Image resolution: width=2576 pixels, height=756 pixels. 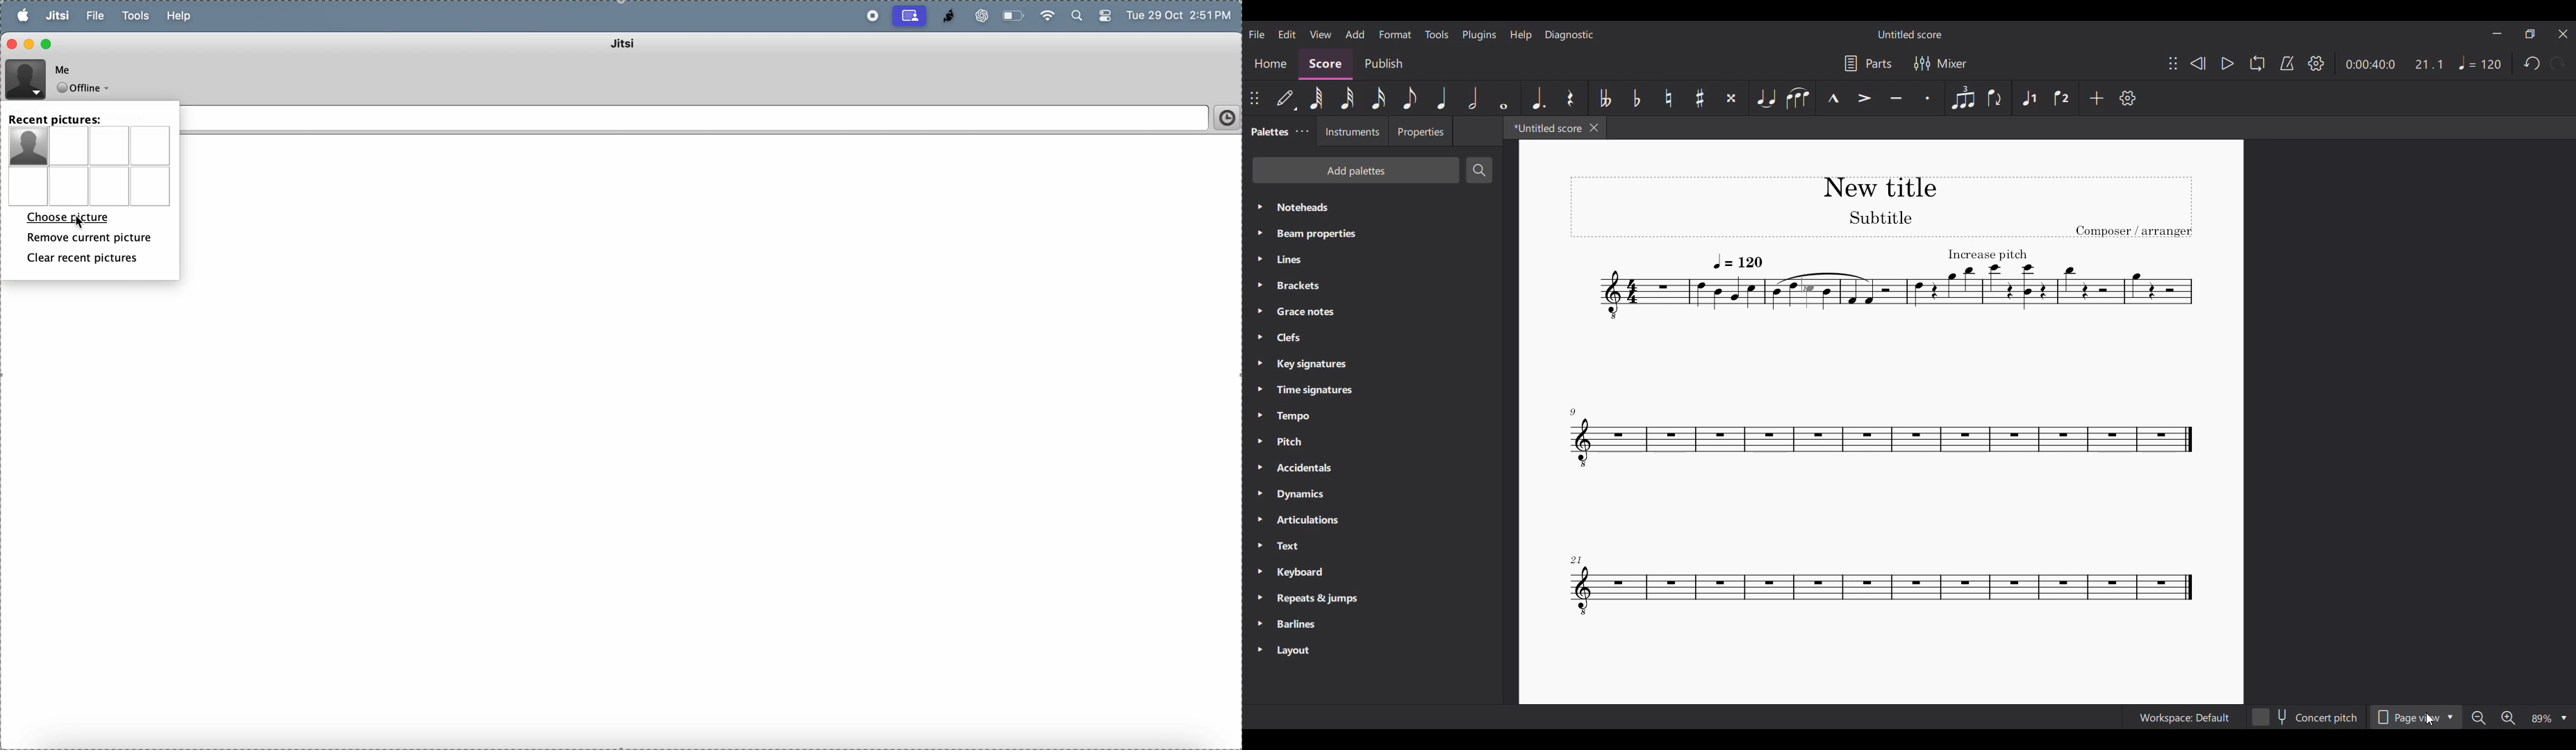 What do you see at coordinates (1503, 98) in the screenshot?
I see `Whole note` at bounding box center [1503, 98].